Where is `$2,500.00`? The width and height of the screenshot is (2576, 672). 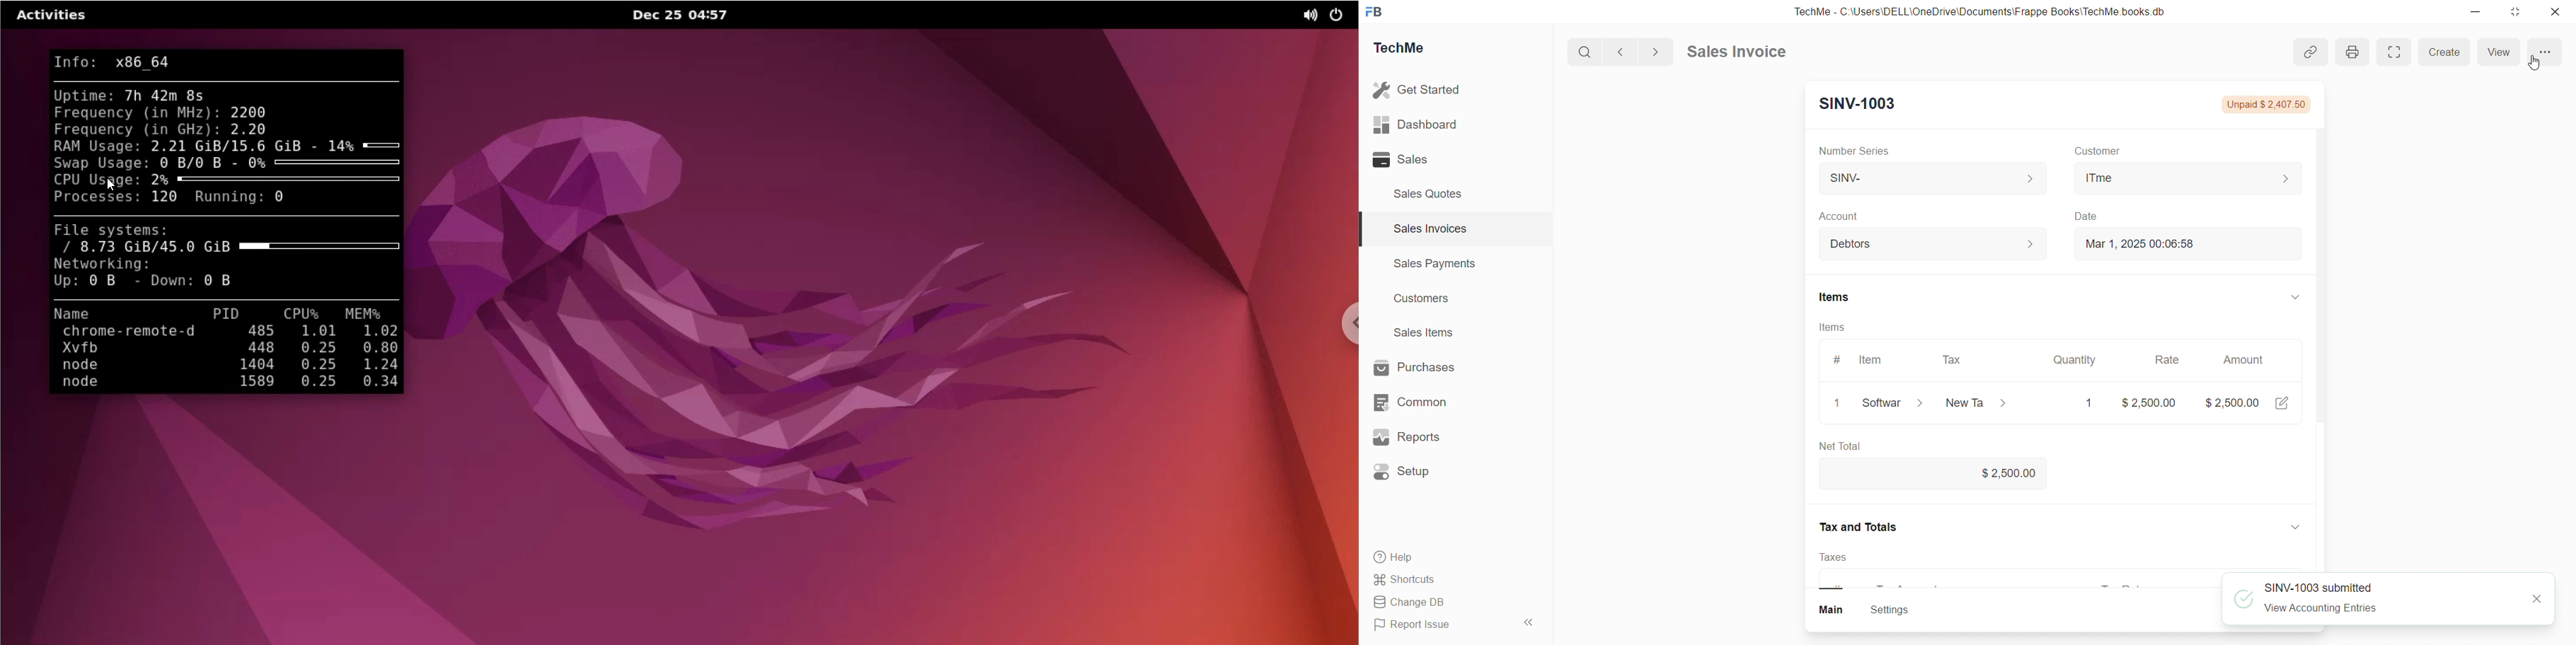
$2,500.00 is located at coordinates (2014, 472).